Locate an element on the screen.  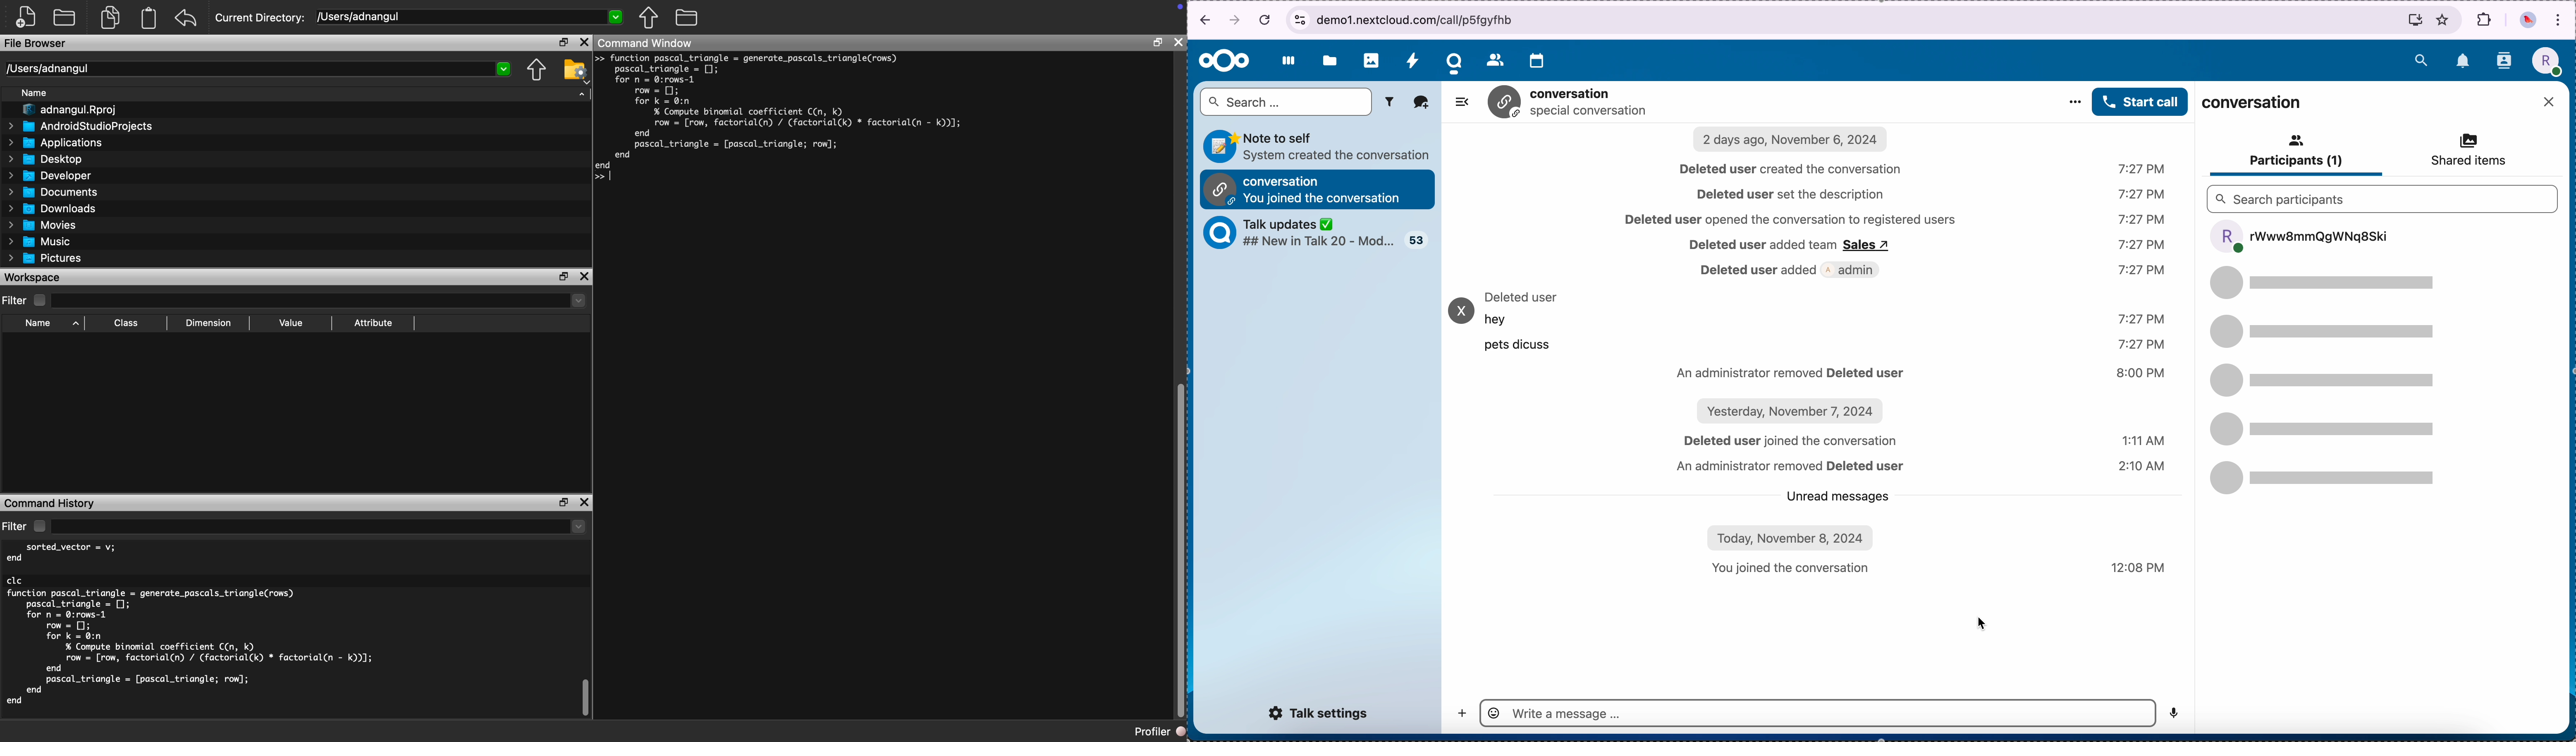
filter is located at coordinates (1389, 102).